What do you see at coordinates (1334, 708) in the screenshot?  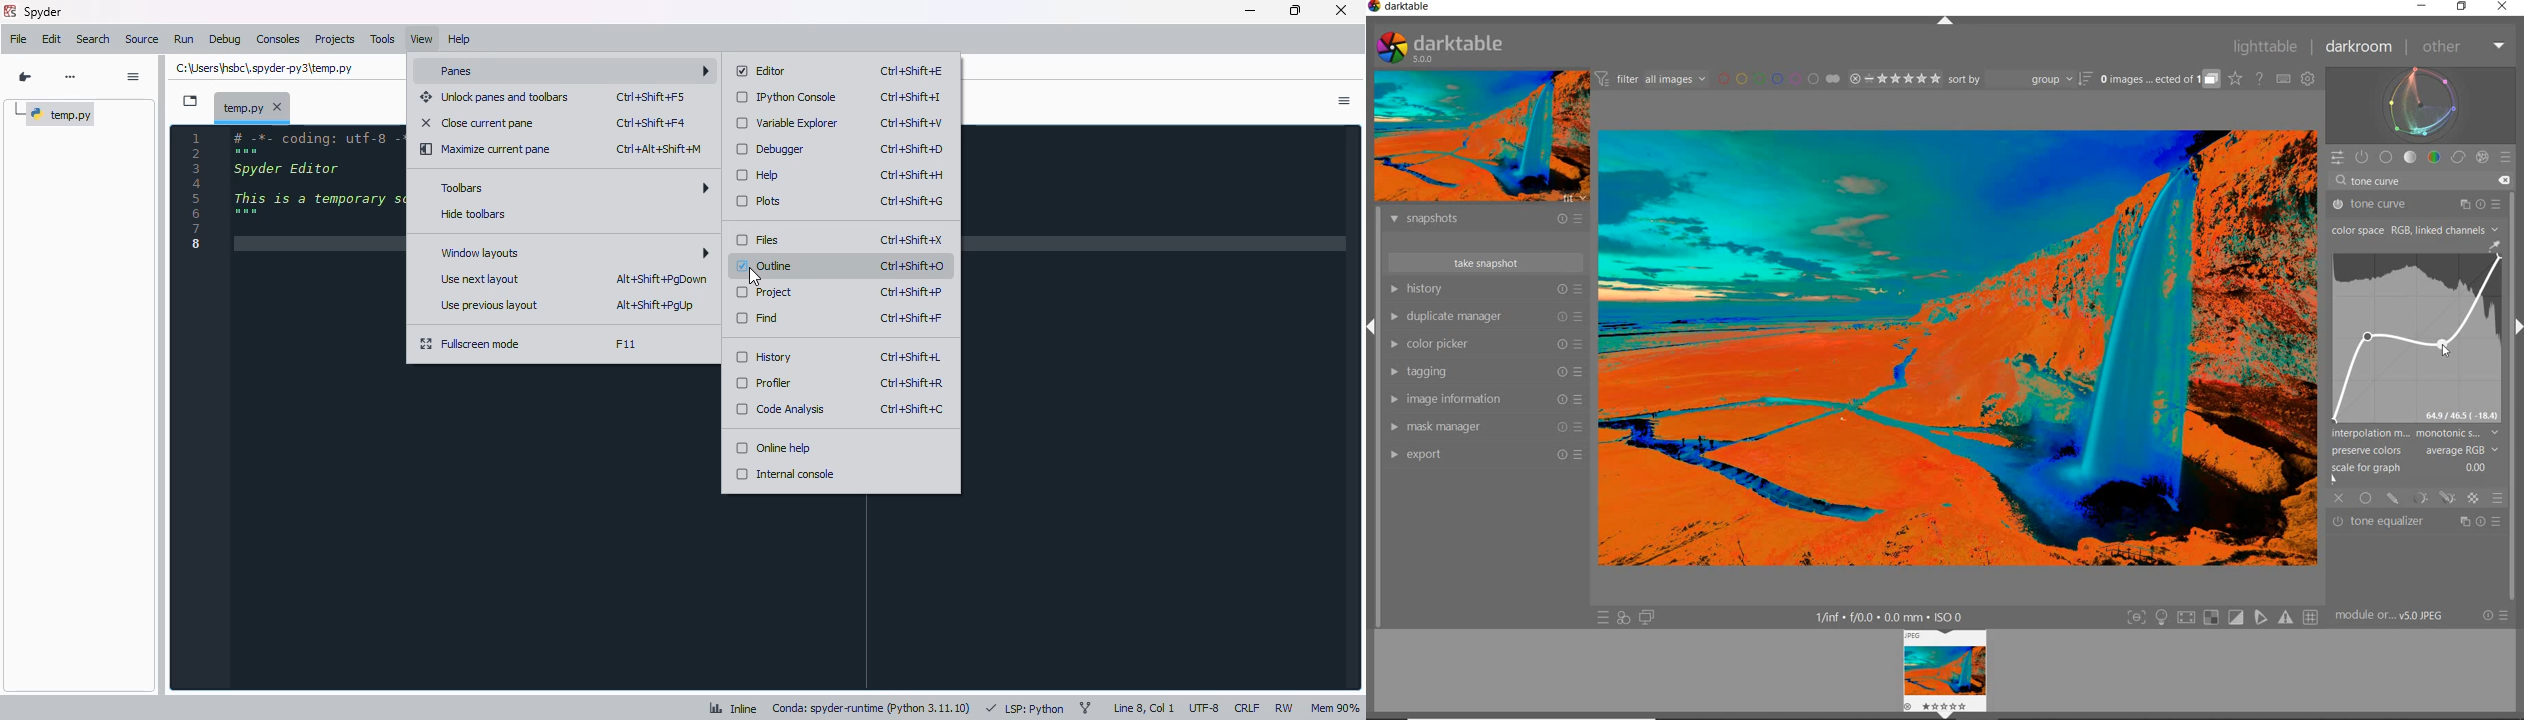 I see `mem 90%` at bounding box center [1334, 708].